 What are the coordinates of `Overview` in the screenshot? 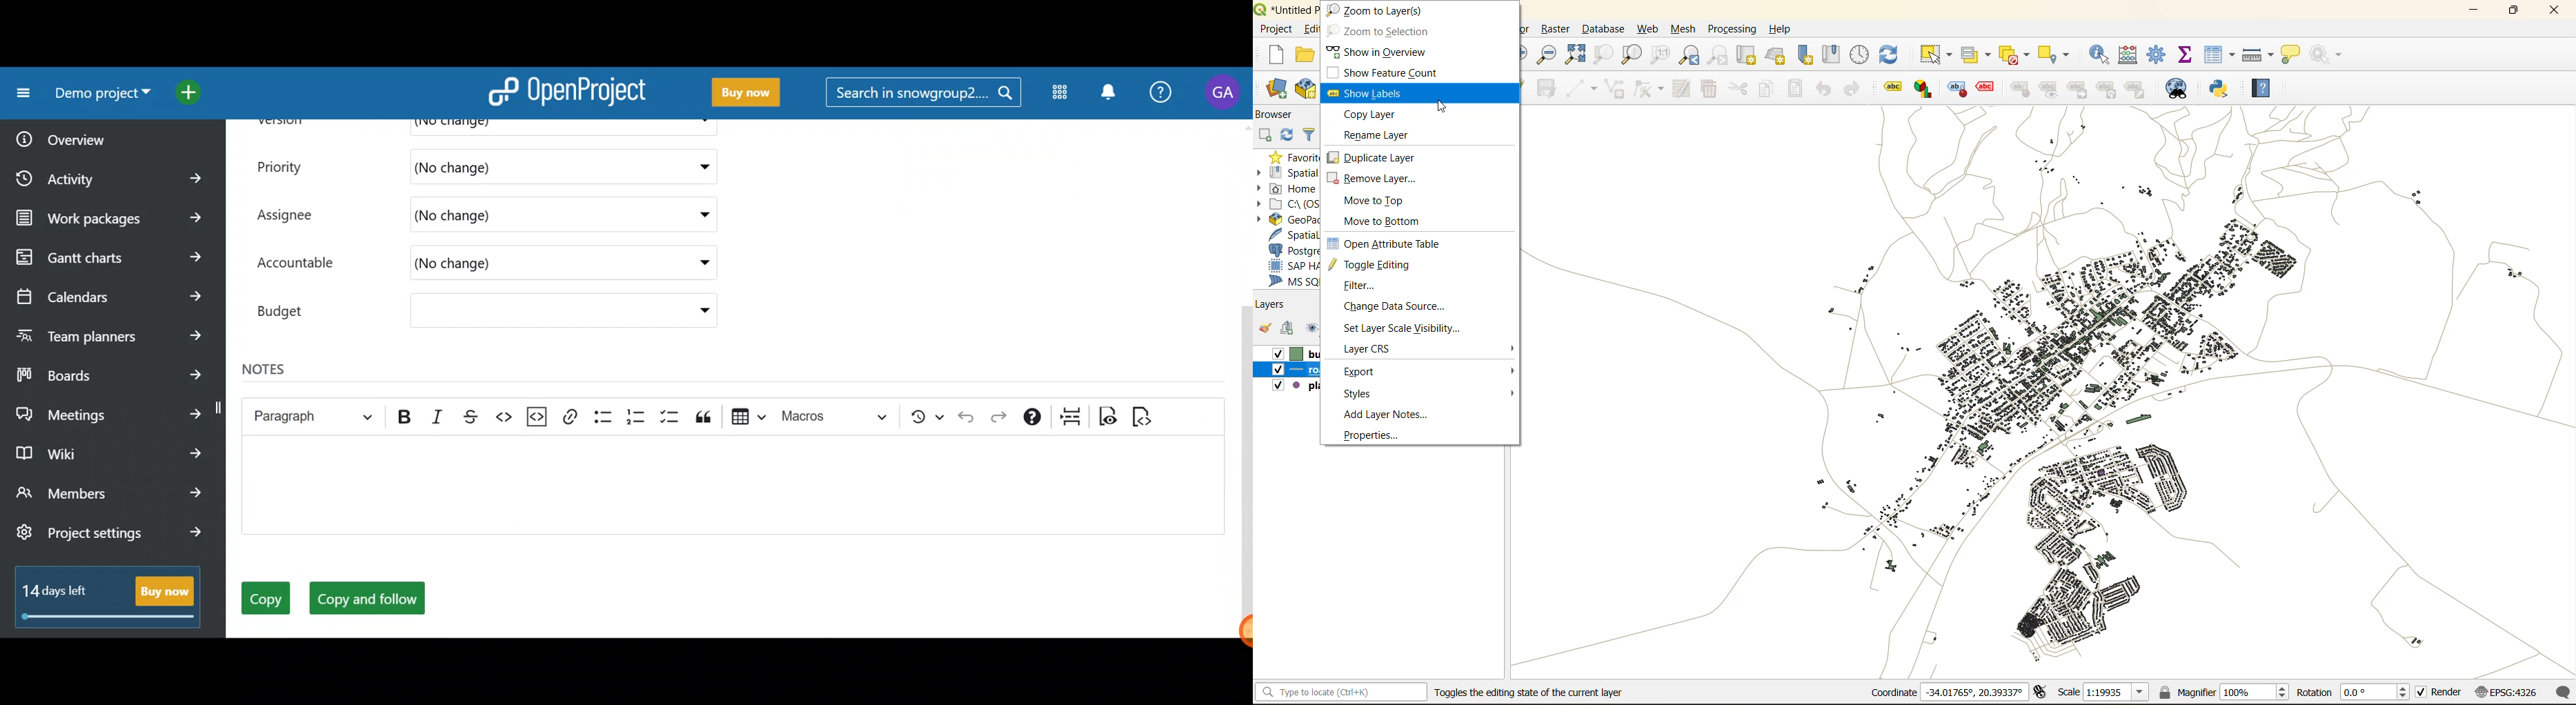 It's located at (99, 135).